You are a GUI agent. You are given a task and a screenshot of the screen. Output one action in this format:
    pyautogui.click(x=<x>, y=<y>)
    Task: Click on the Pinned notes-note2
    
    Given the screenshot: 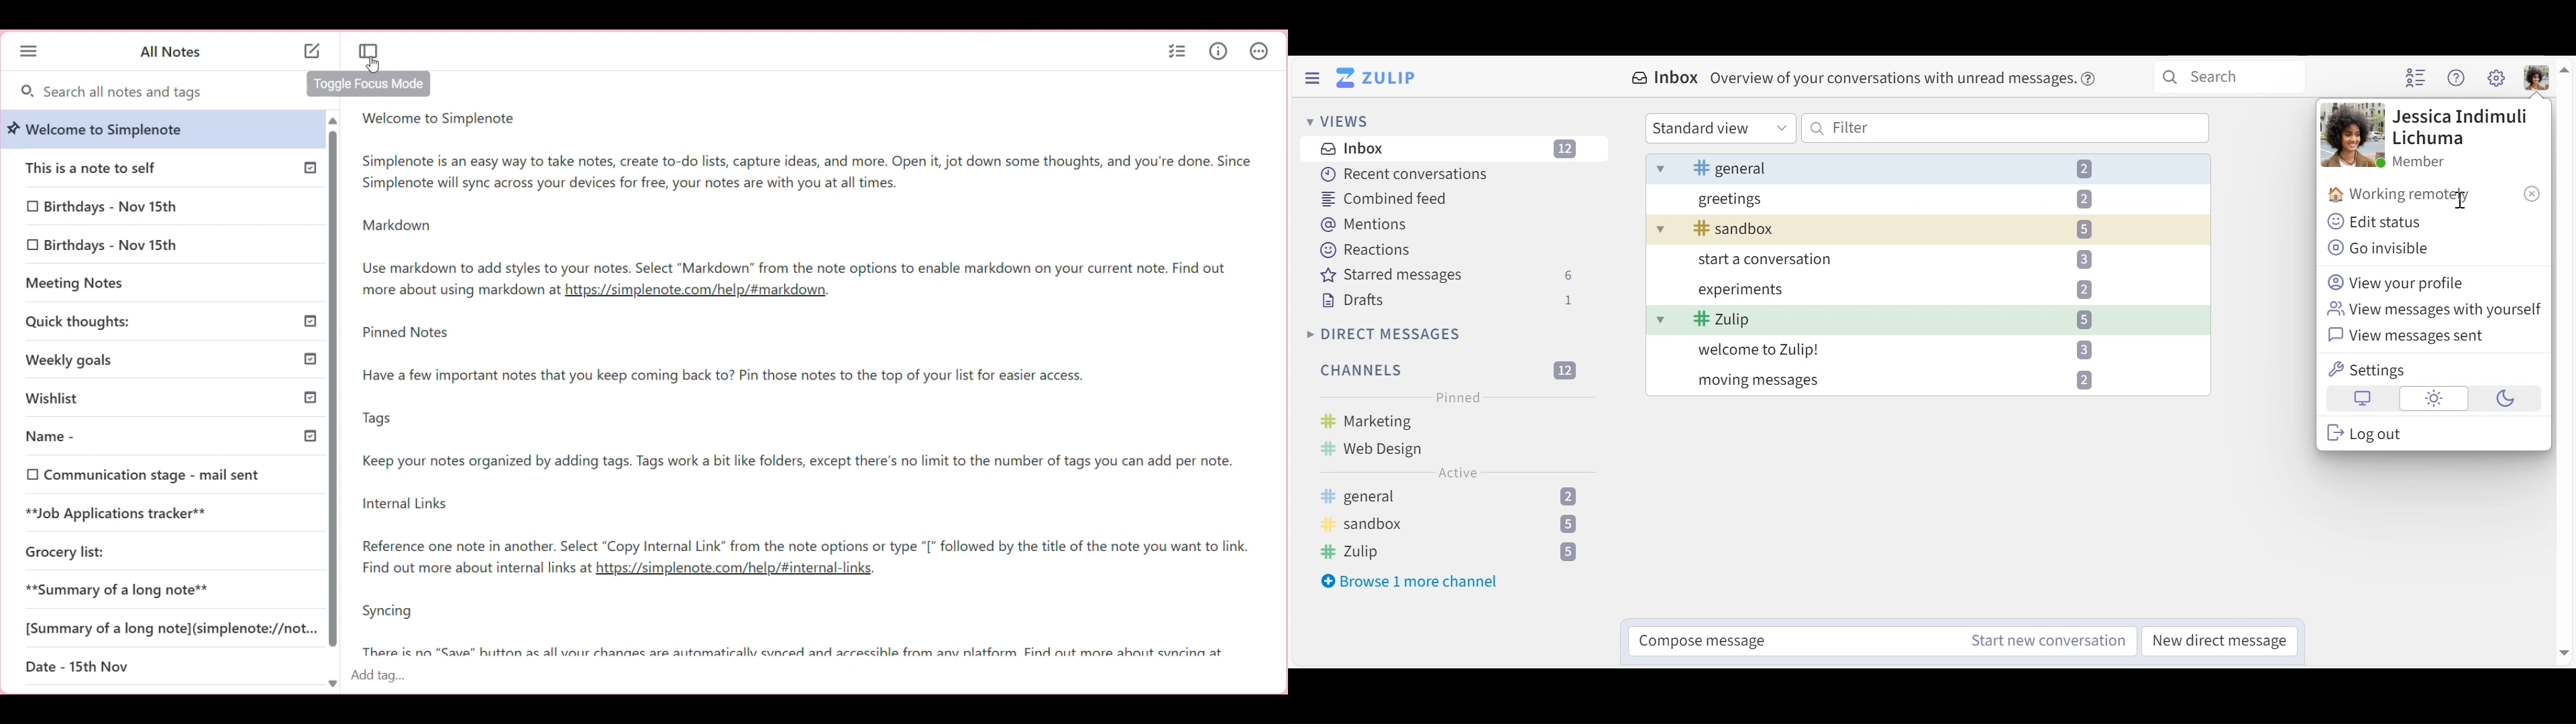 What is the action you would take?
    pyautogui.click(x=804, y=438)
    